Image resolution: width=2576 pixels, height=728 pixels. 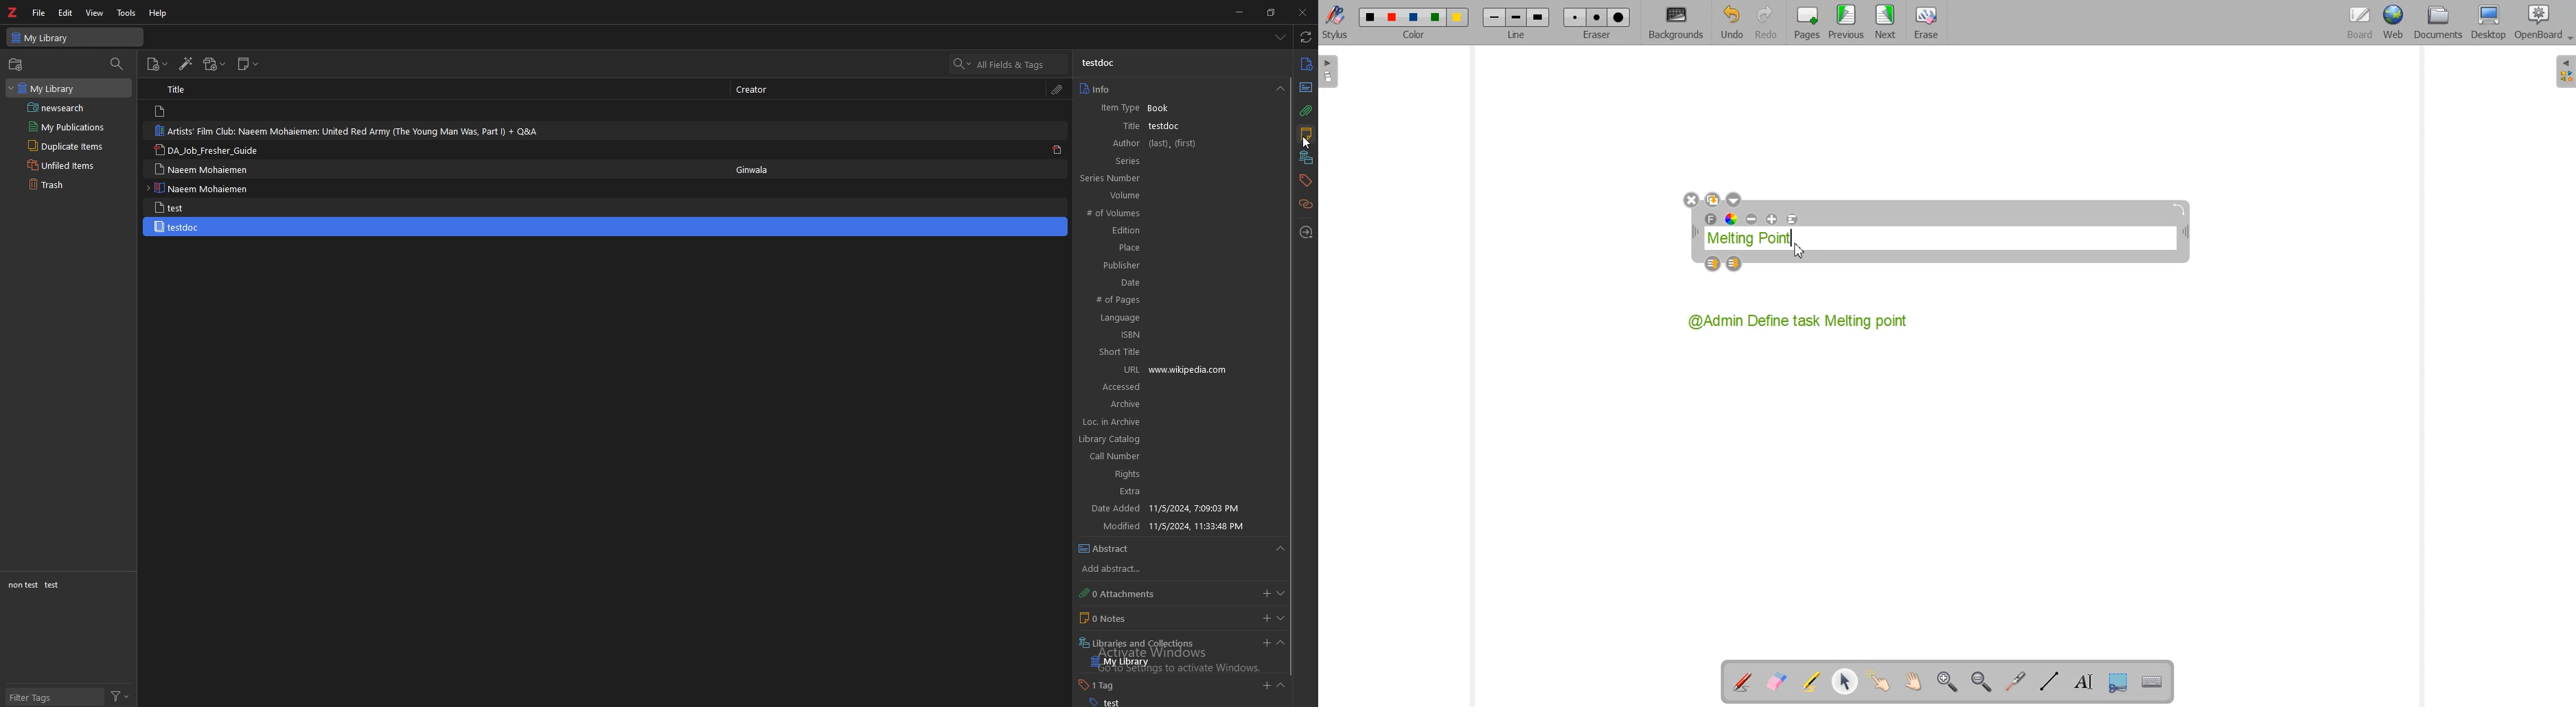 What do you see at coordinates (1103, 64) in the screenshot?
I see `testdoc` at bounding box center [1103, 64].